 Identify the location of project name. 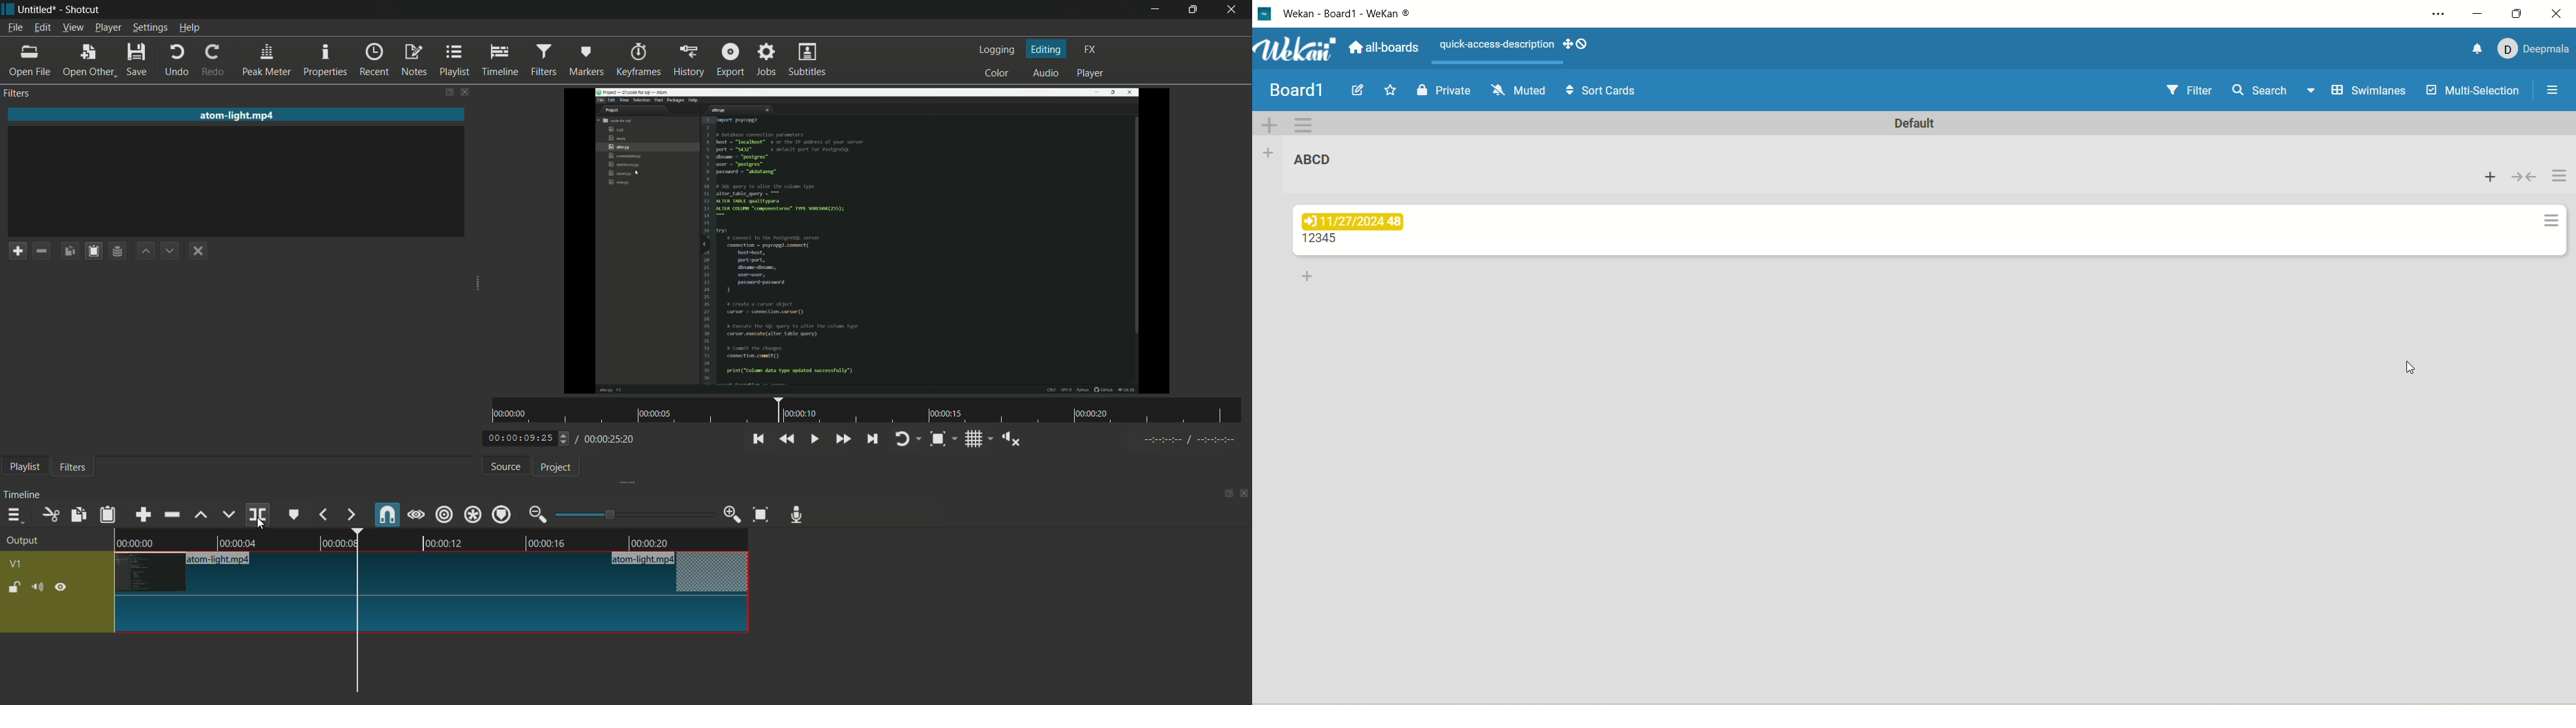
(40, 10).